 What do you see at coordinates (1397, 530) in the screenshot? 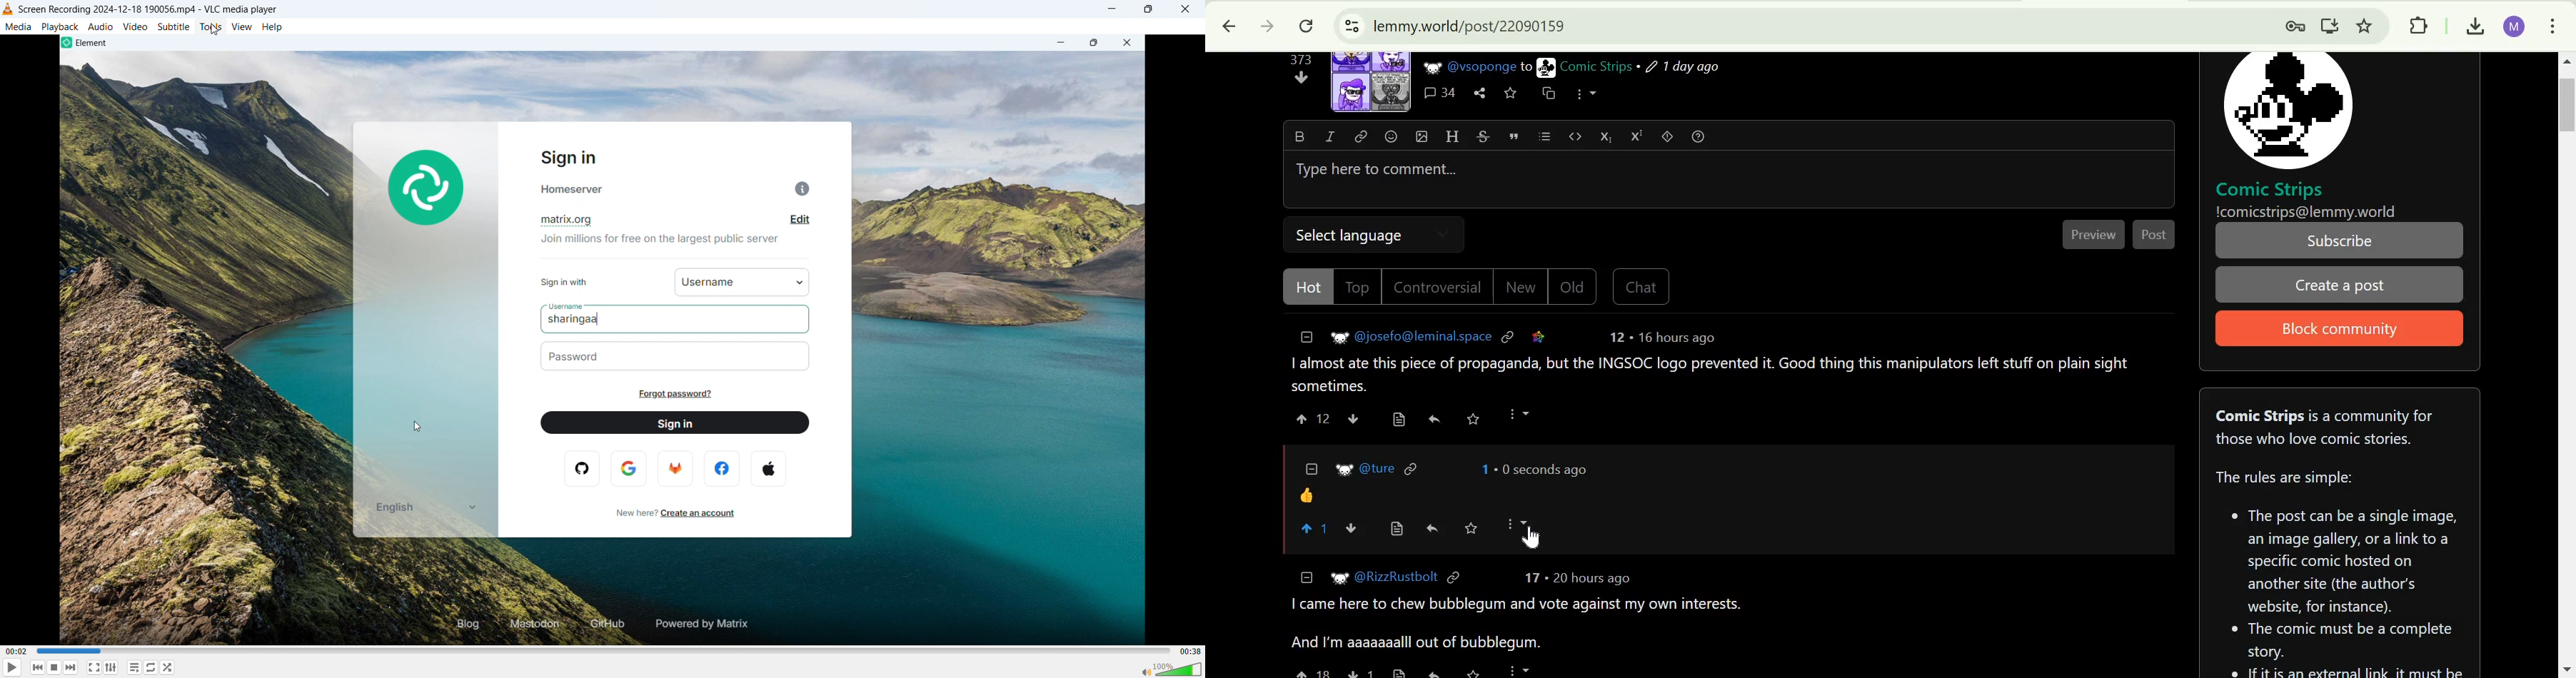
I see `view sources` at bounding box center [1397, 530].